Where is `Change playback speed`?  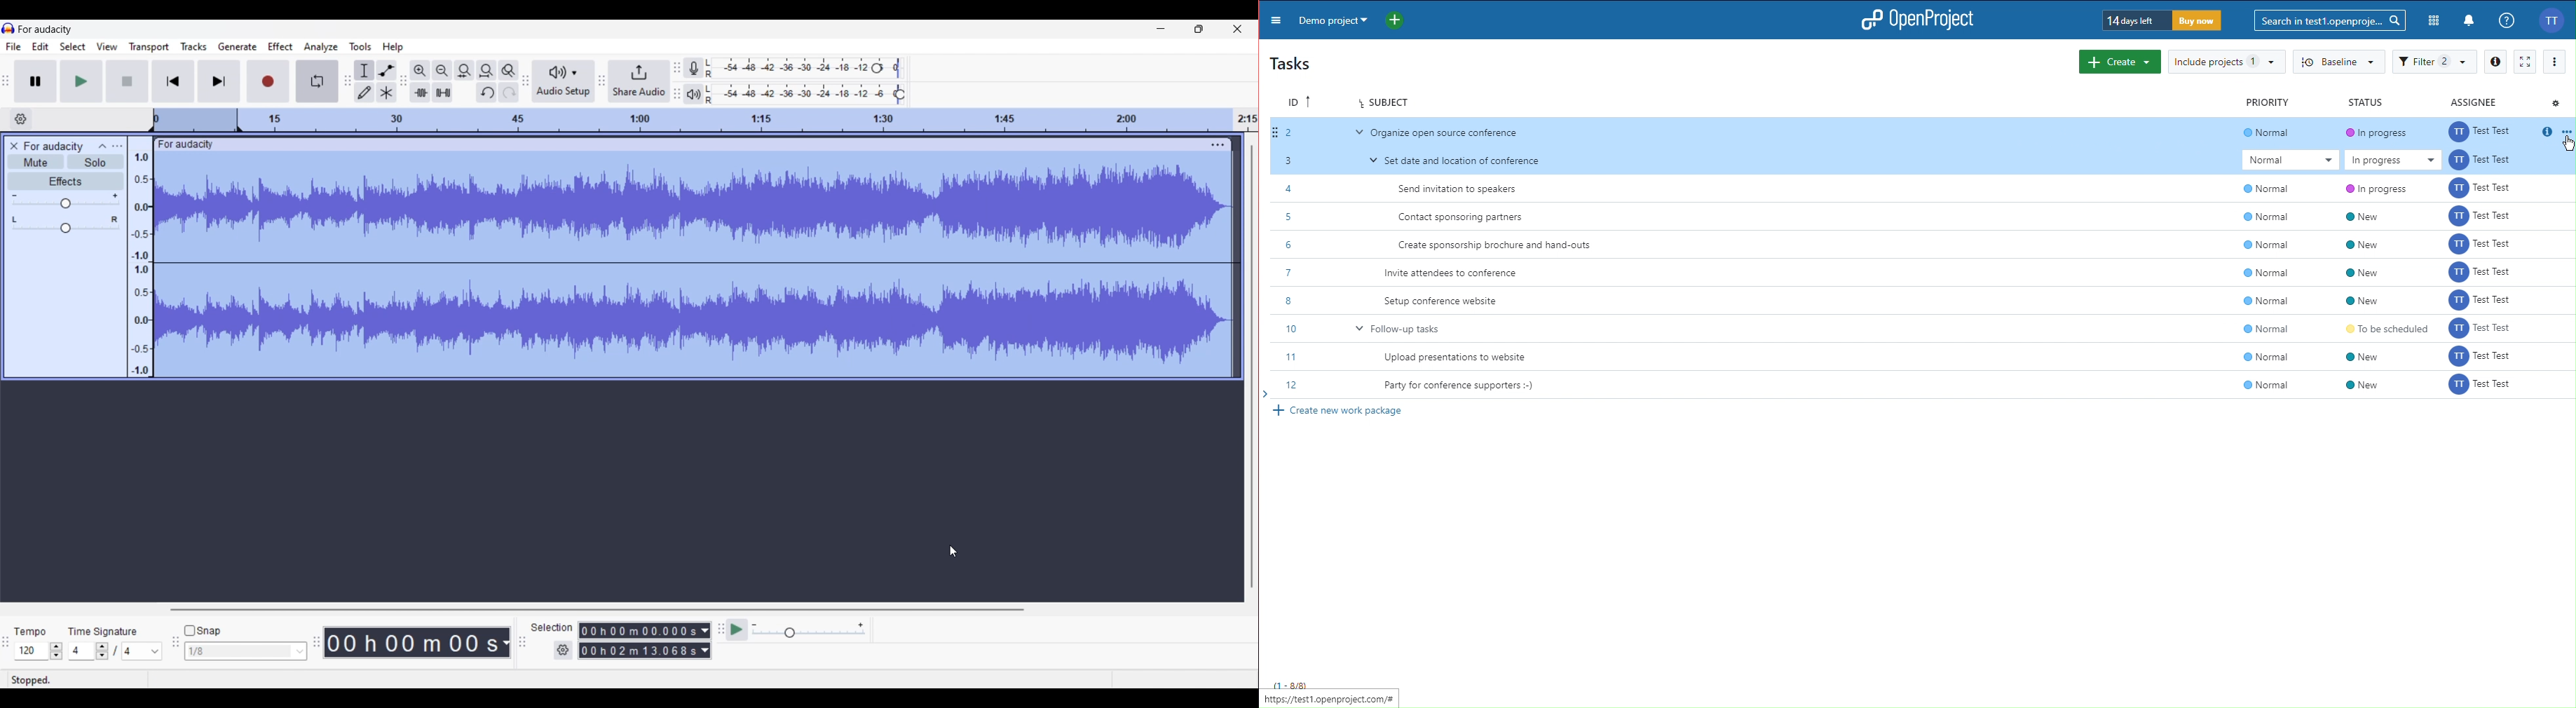
Change playback speed is located at coordinates (808, 633).